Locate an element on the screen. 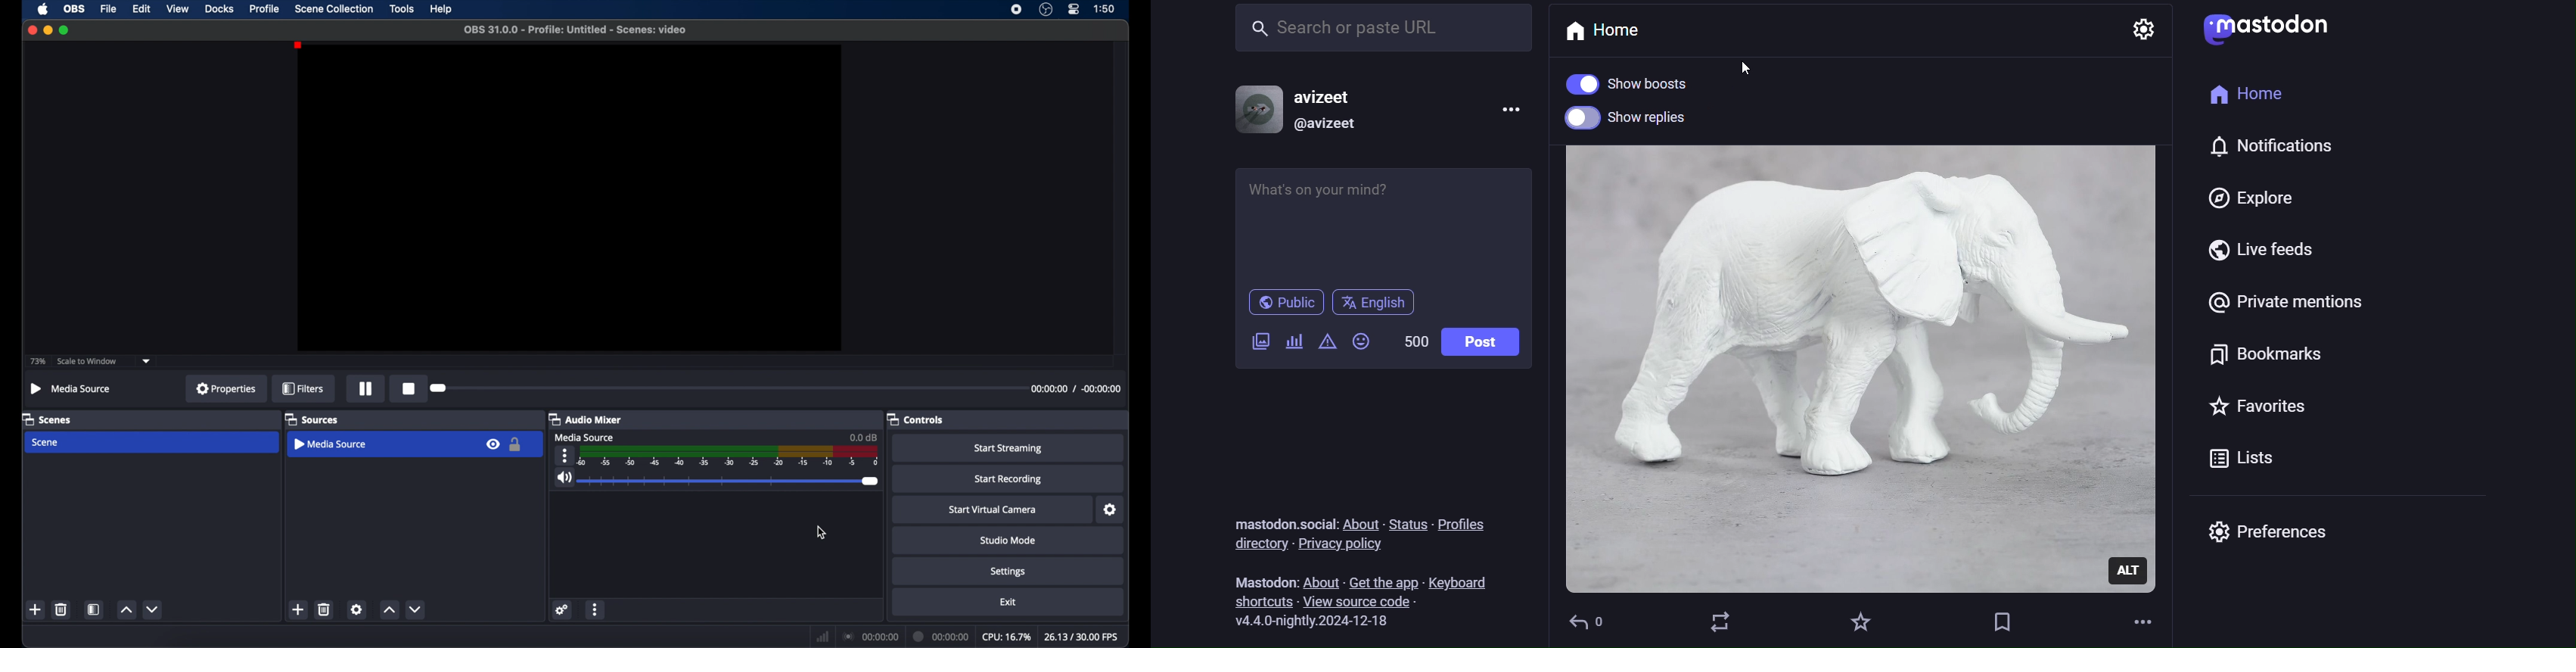  show replies disabled is located at coordinates (1644, 117).